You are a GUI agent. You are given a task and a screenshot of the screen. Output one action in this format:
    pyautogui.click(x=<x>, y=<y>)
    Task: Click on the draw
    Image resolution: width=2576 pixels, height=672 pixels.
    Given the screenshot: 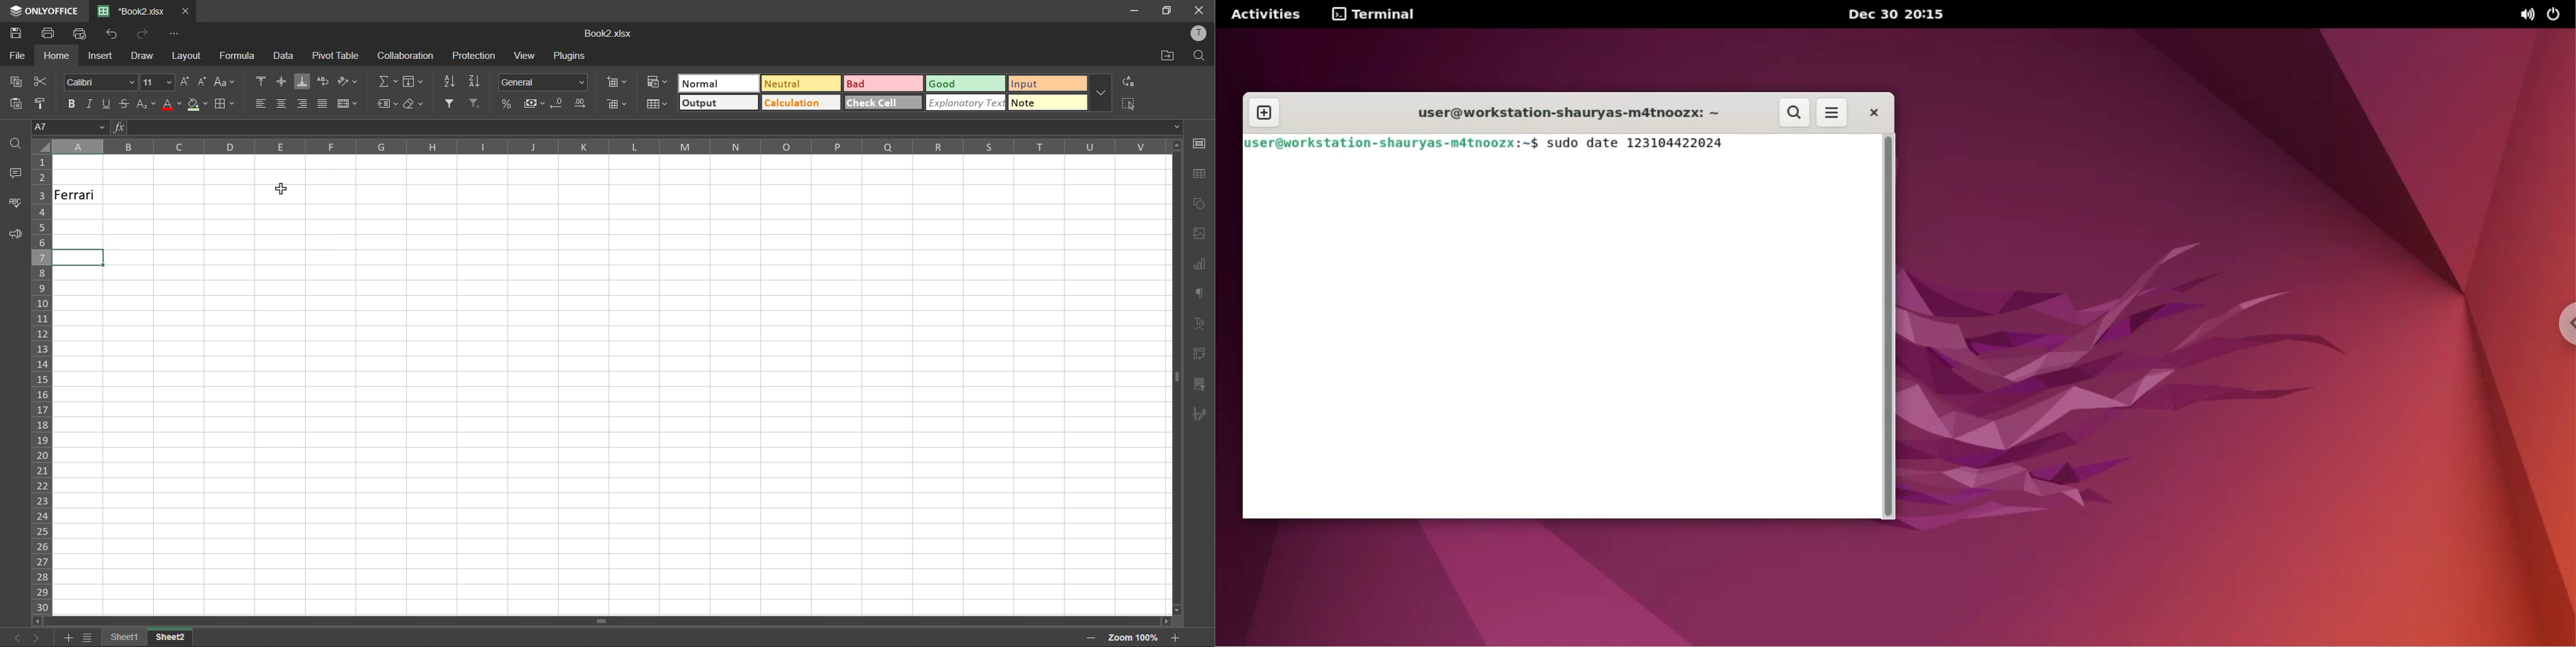 What is the action you would take?
    pyautogui.click(x=145, y=55)
    